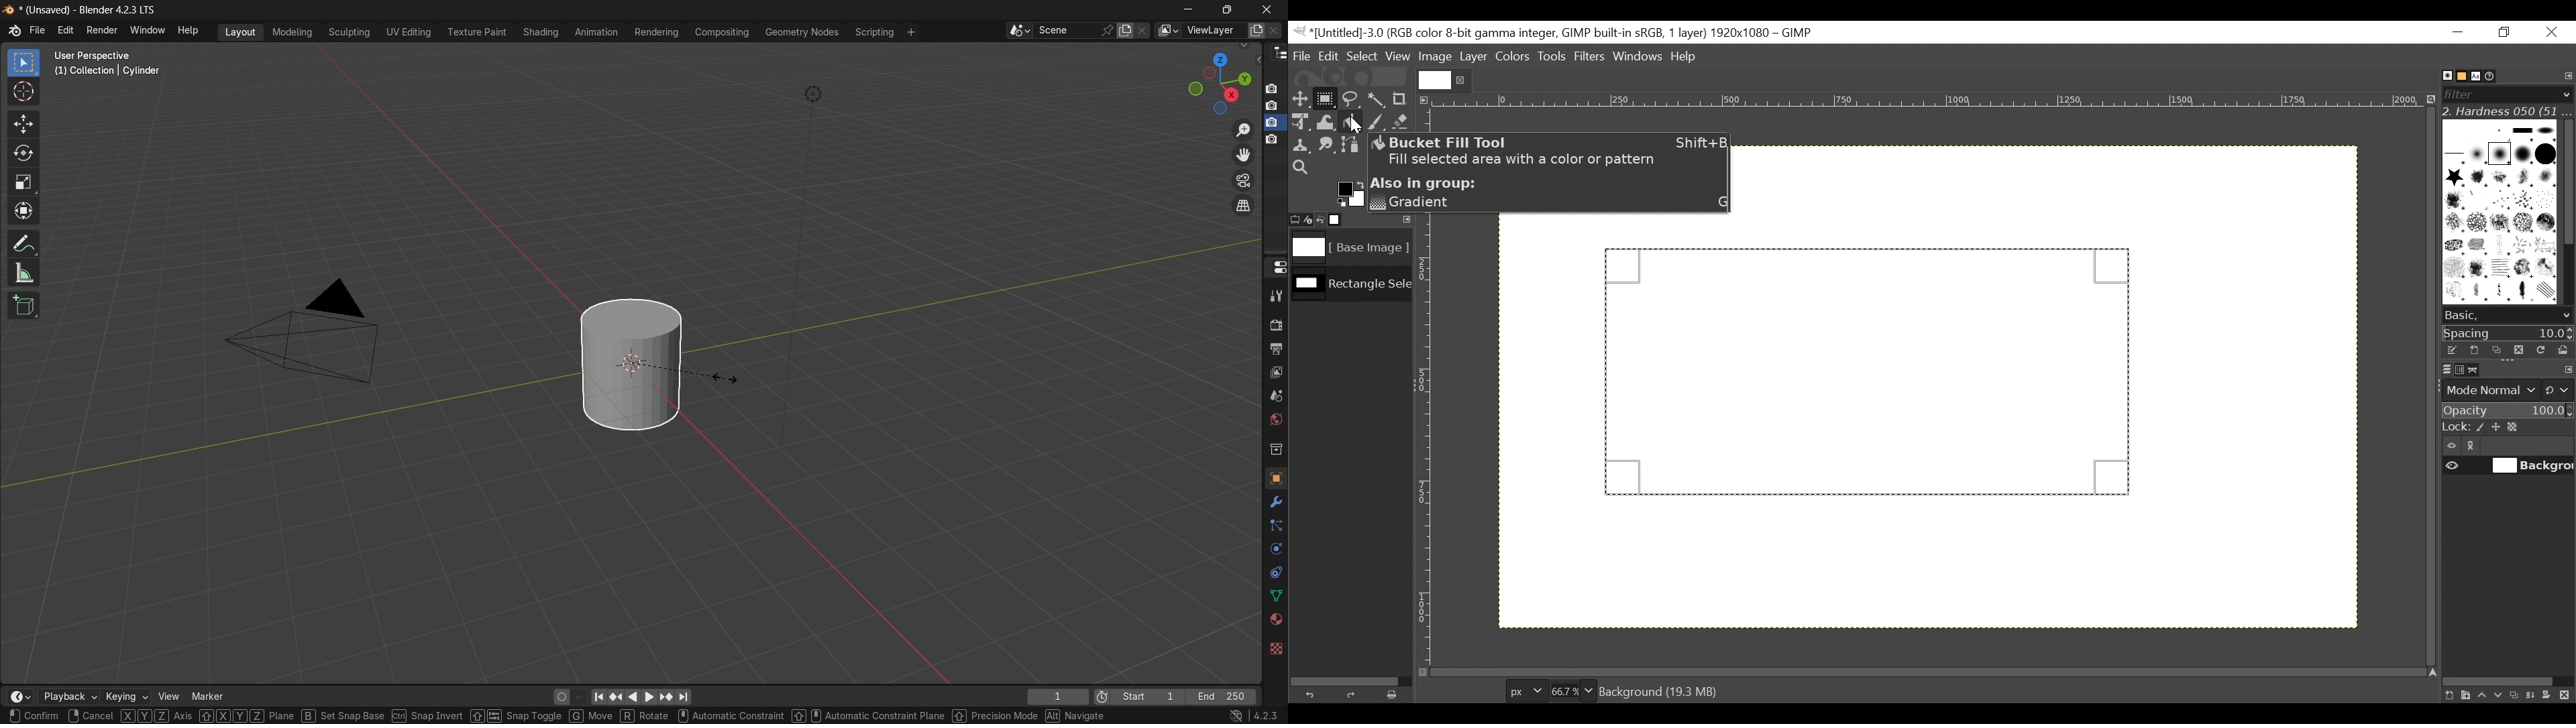  What do you see at coordinates (1067, 31) in the screenshot?
I see `scene` at bounding box center [1067, 31].